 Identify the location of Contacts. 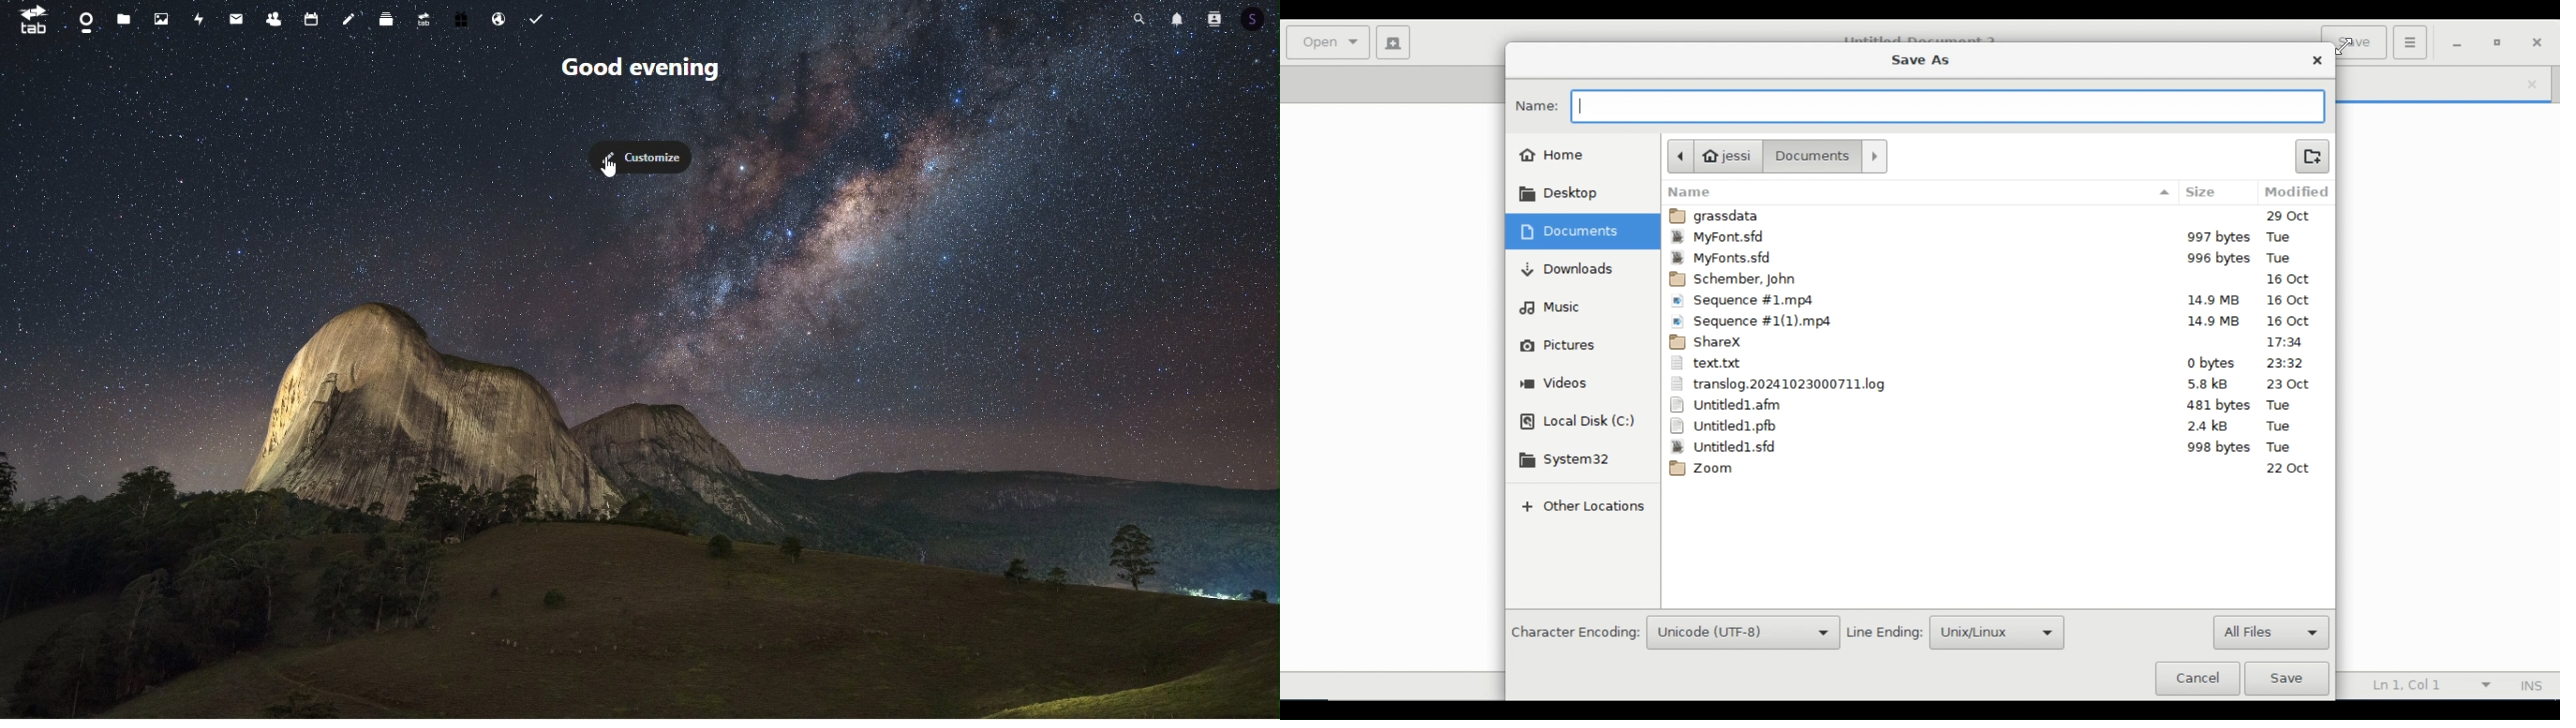
(274, 19).